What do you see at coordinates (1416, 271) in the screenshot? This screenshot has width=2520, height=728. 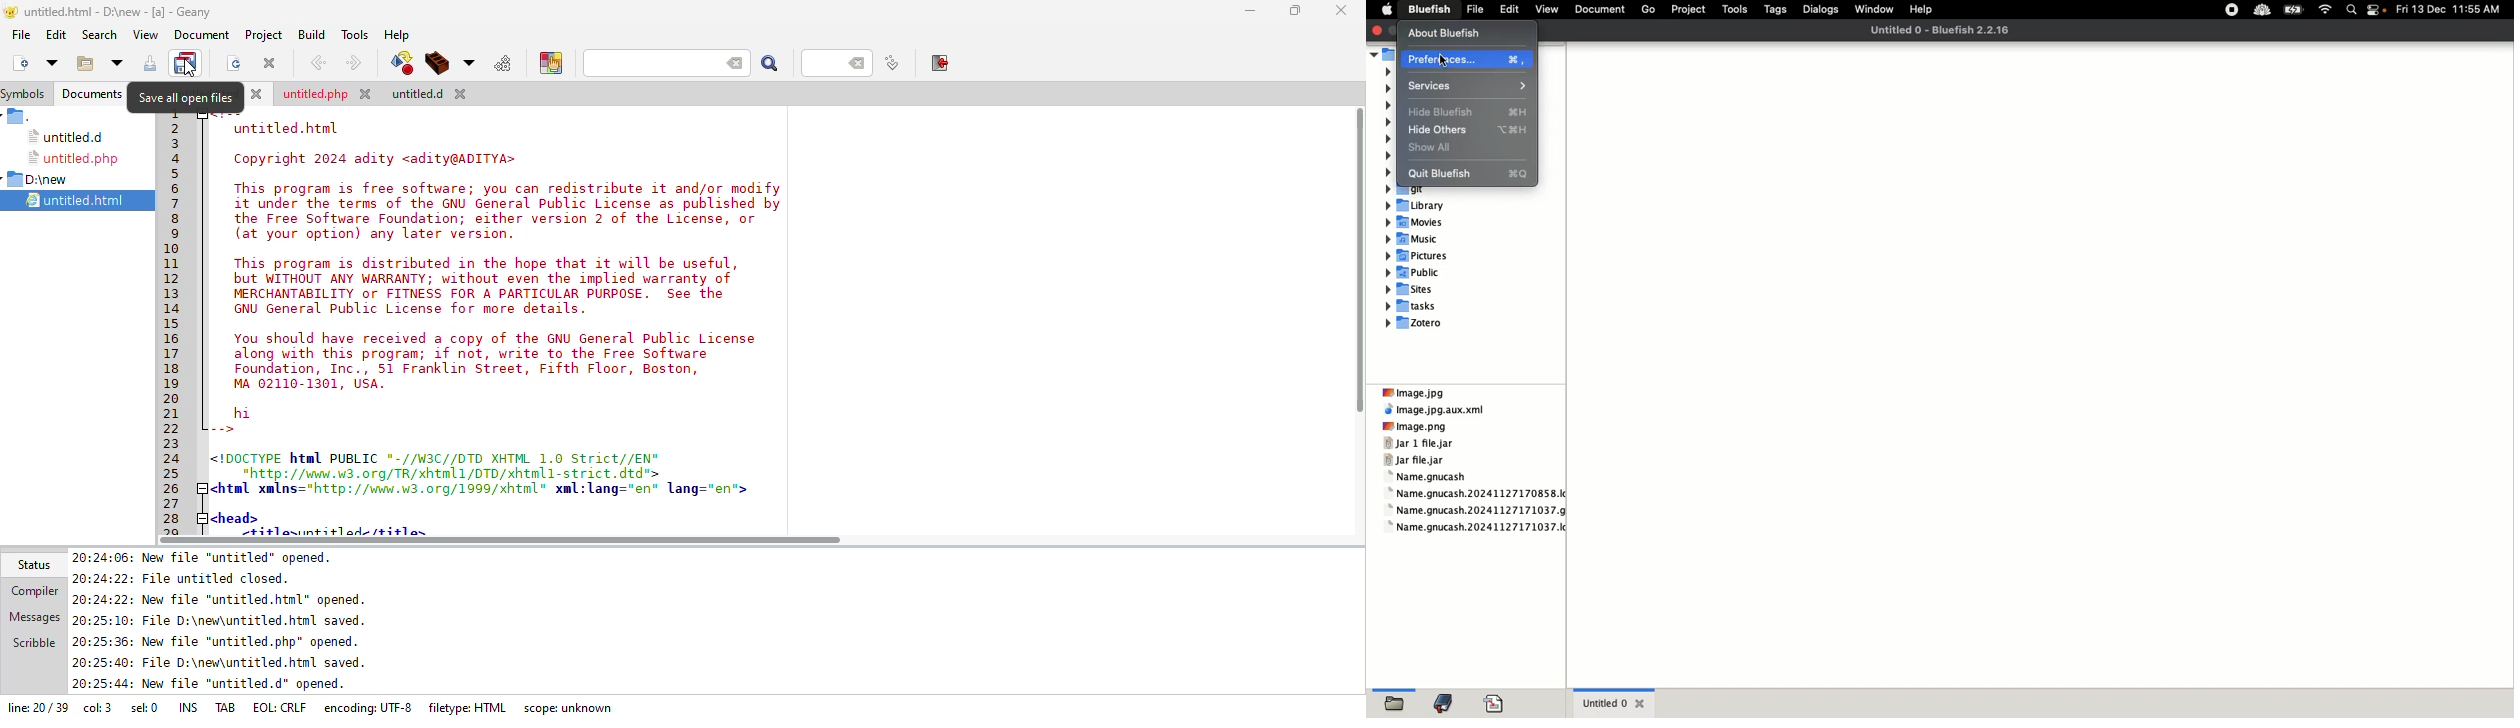 I see `public` at bounding box center [1416, 271].